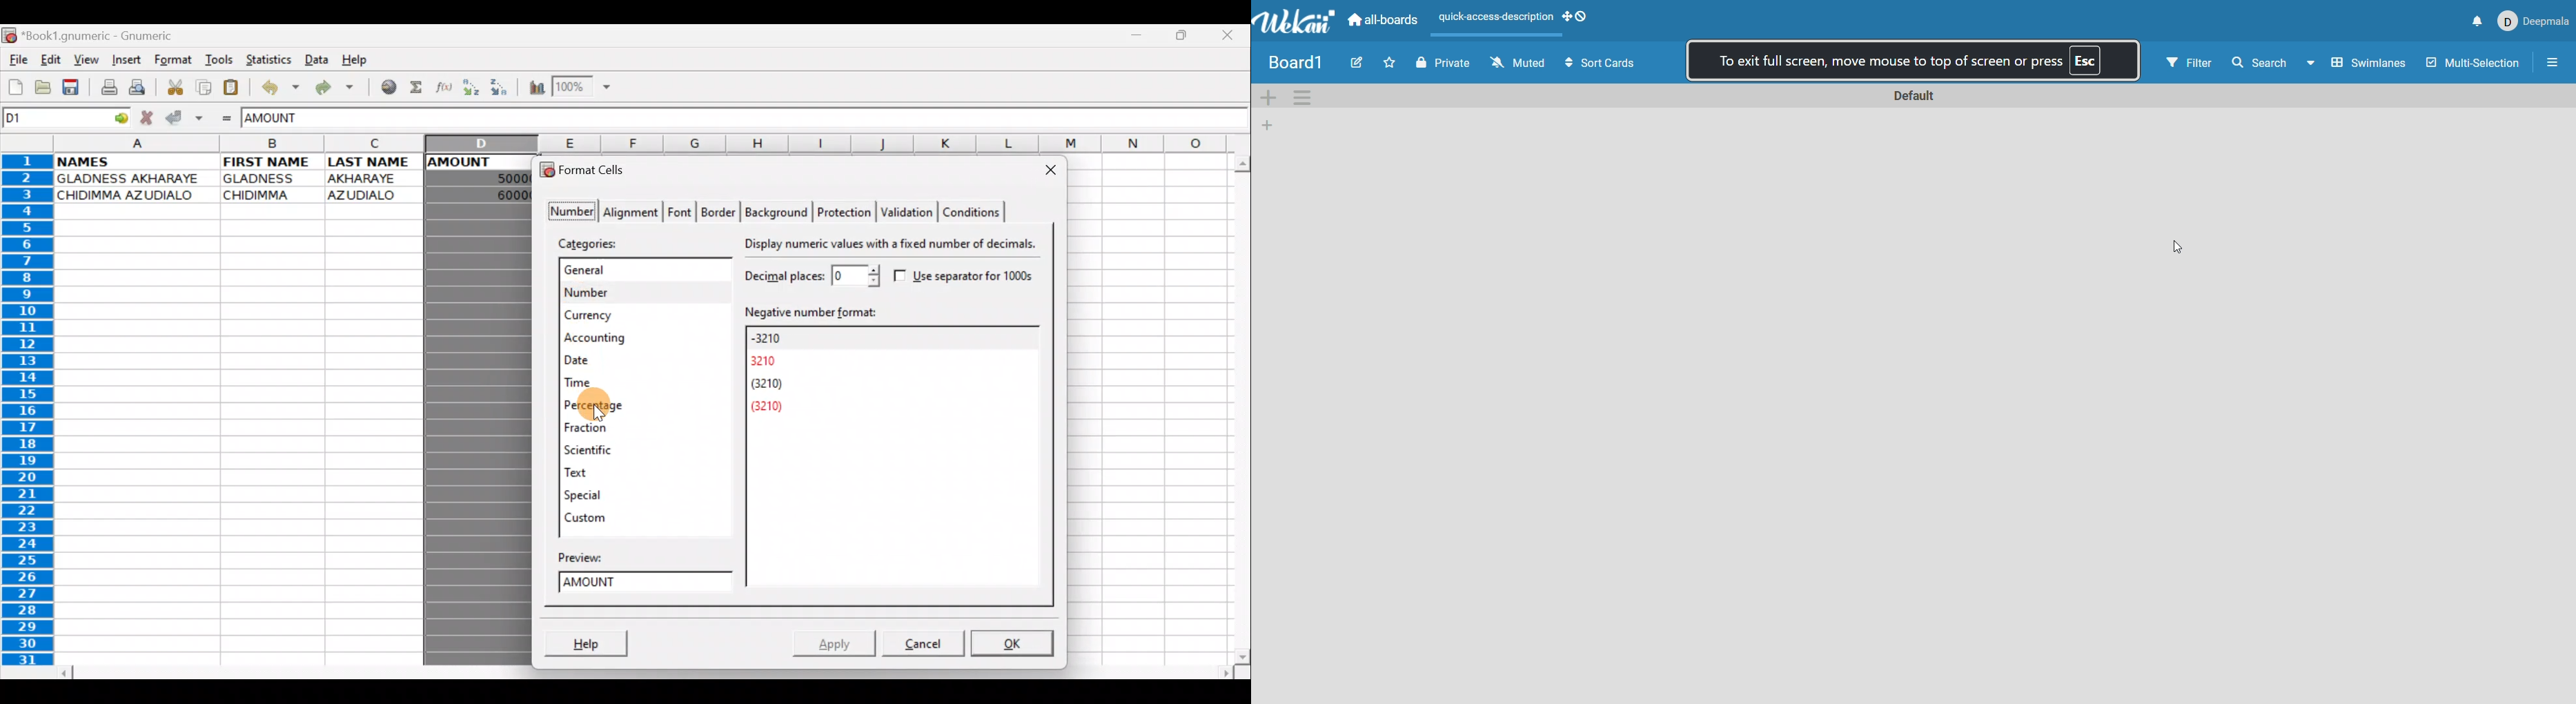 The image size is (2576, 728). What do you see at coordinates (33, 413) in the screenshot?
I see `Rows` at bounding box center [33, 413].